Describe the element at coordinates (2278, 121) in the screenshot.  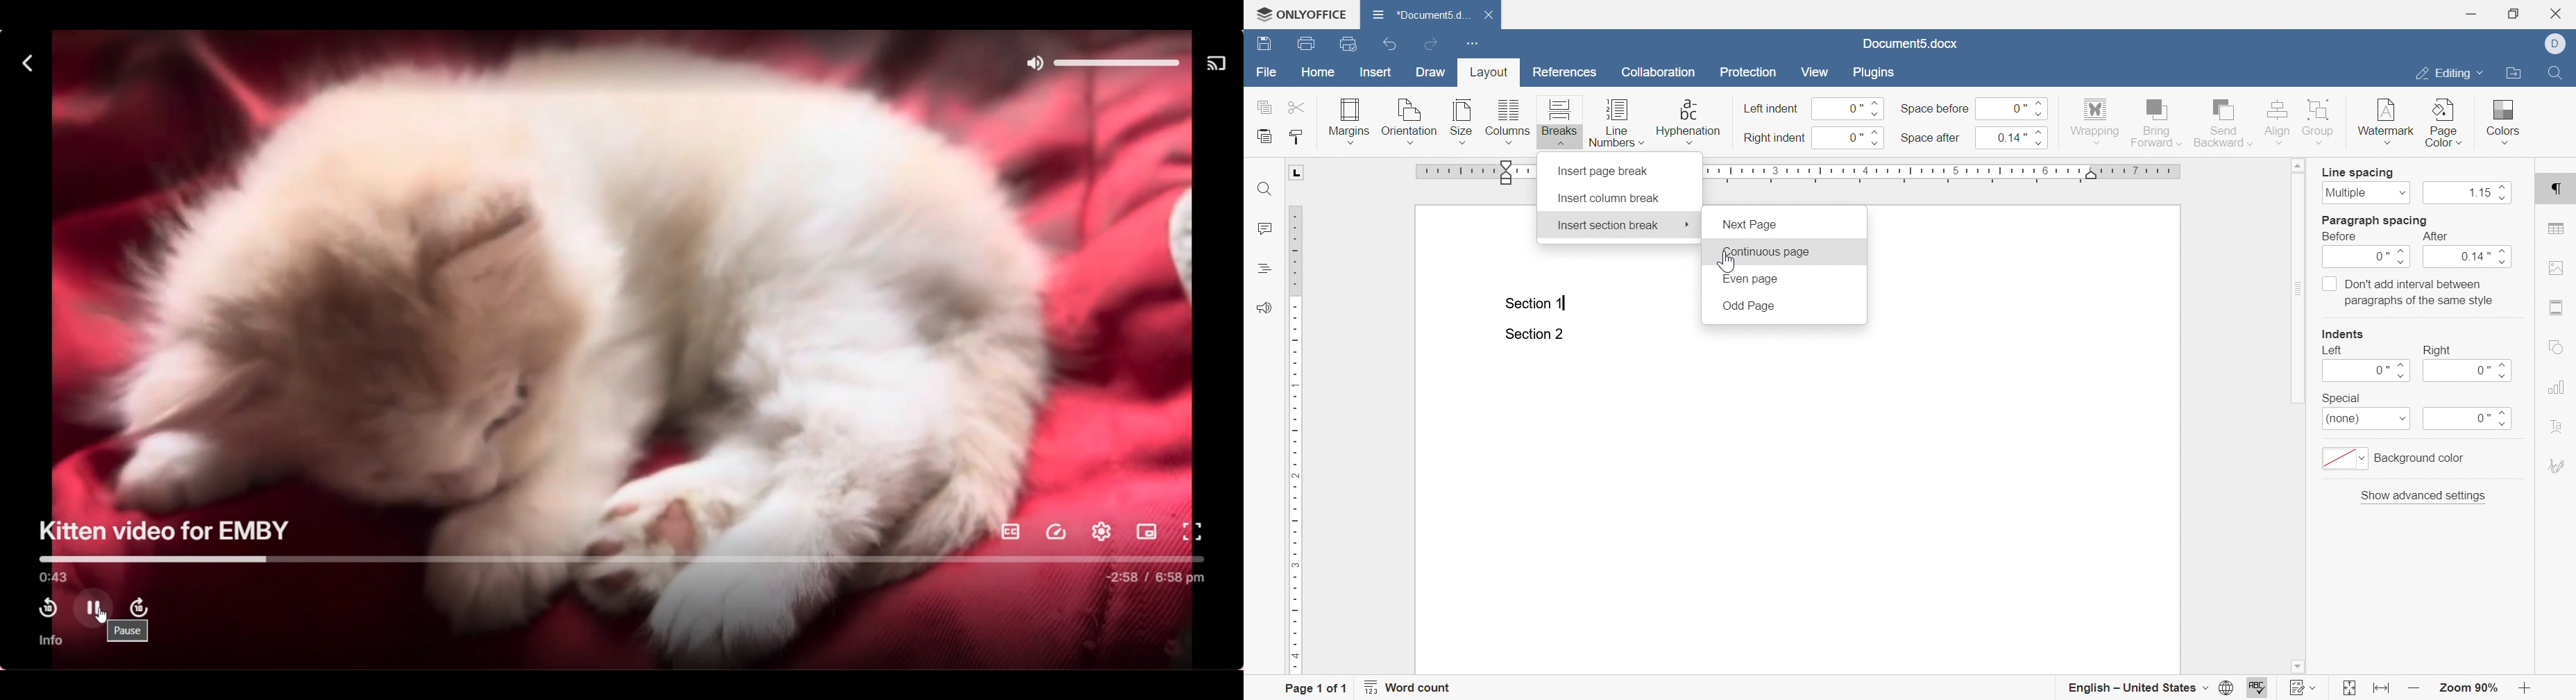
I see `align` at that location.